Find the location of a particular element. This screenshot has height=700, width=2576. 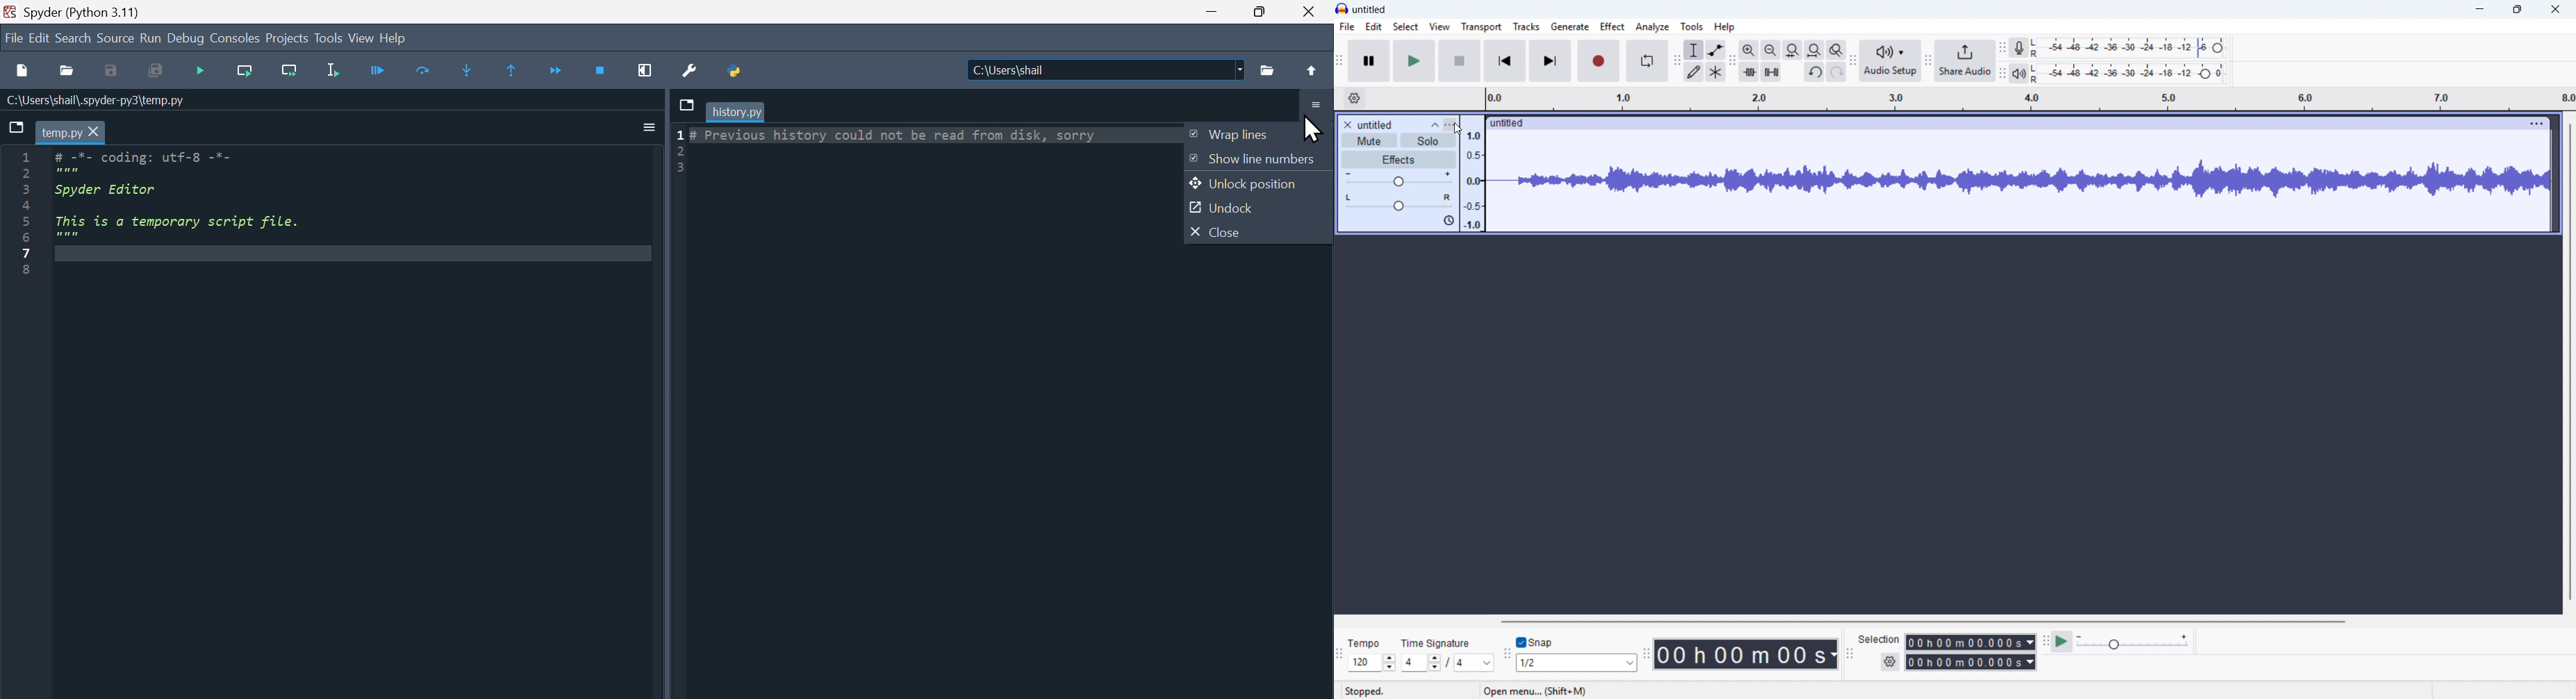

Time signature toolbar  is located at coordinates (1341, 655).